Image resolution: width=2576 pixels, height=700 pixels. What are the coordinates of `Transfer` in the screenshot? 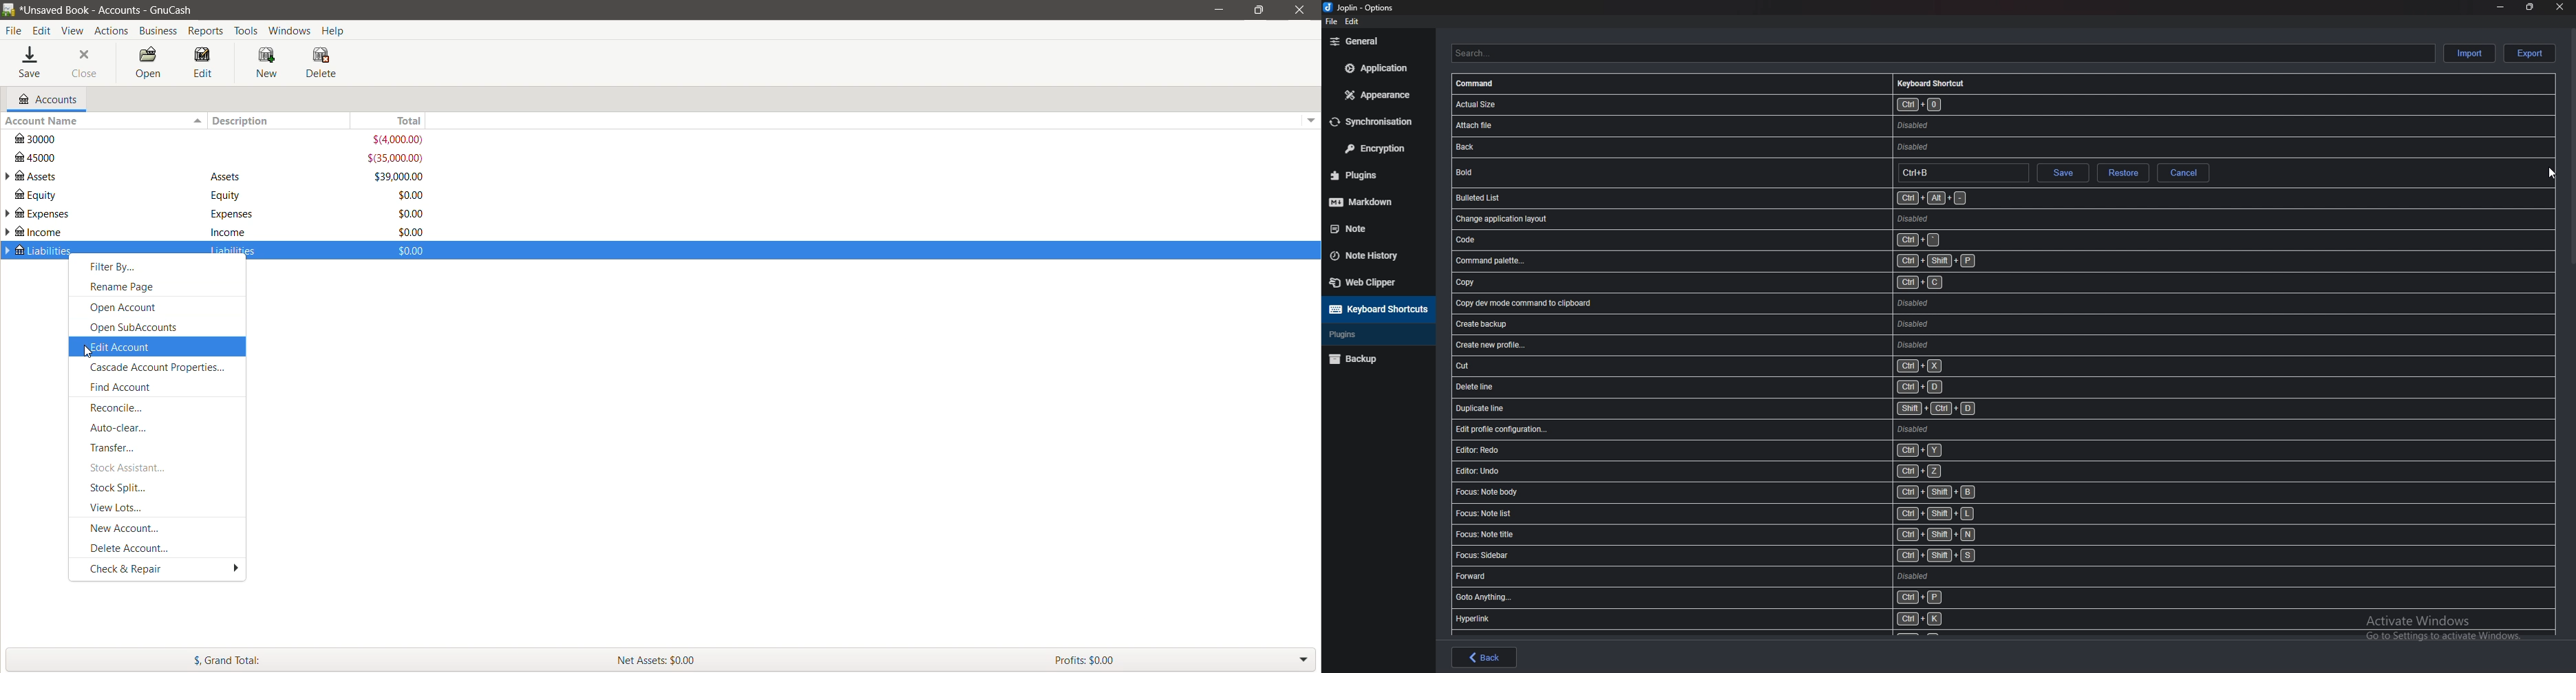 It's located at (118, 447).